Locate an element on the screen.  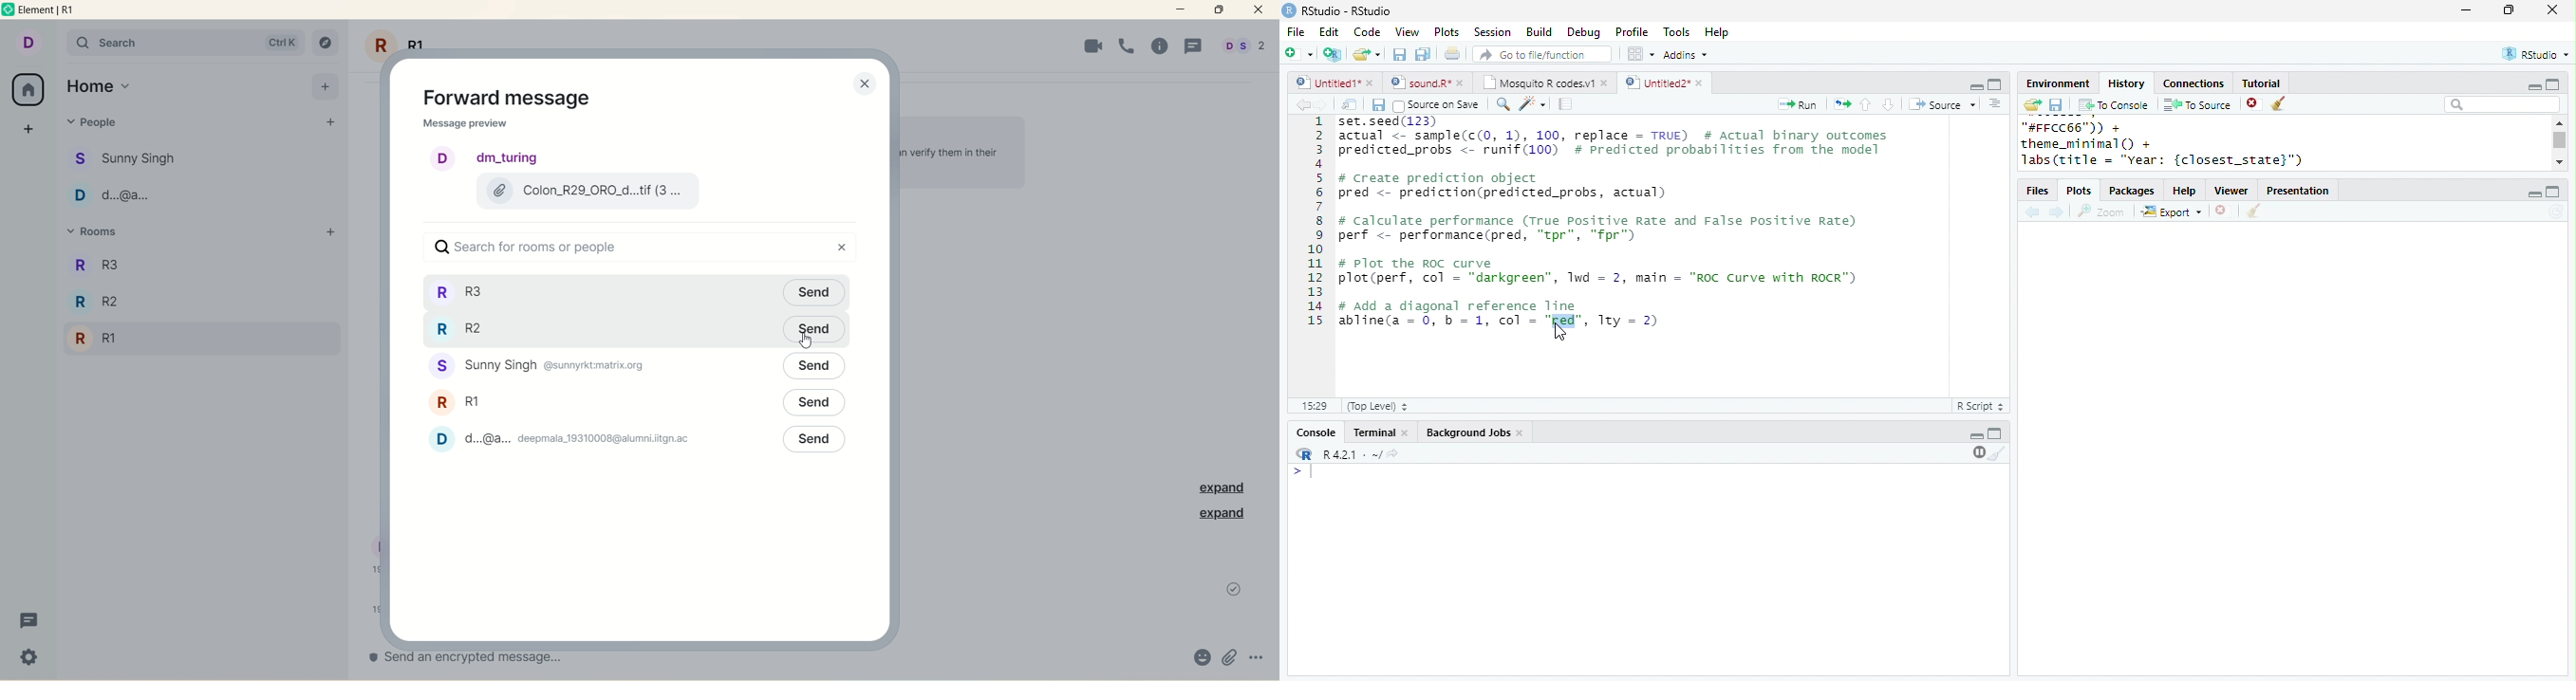
sound.R is located at coordinates (1421, 83).